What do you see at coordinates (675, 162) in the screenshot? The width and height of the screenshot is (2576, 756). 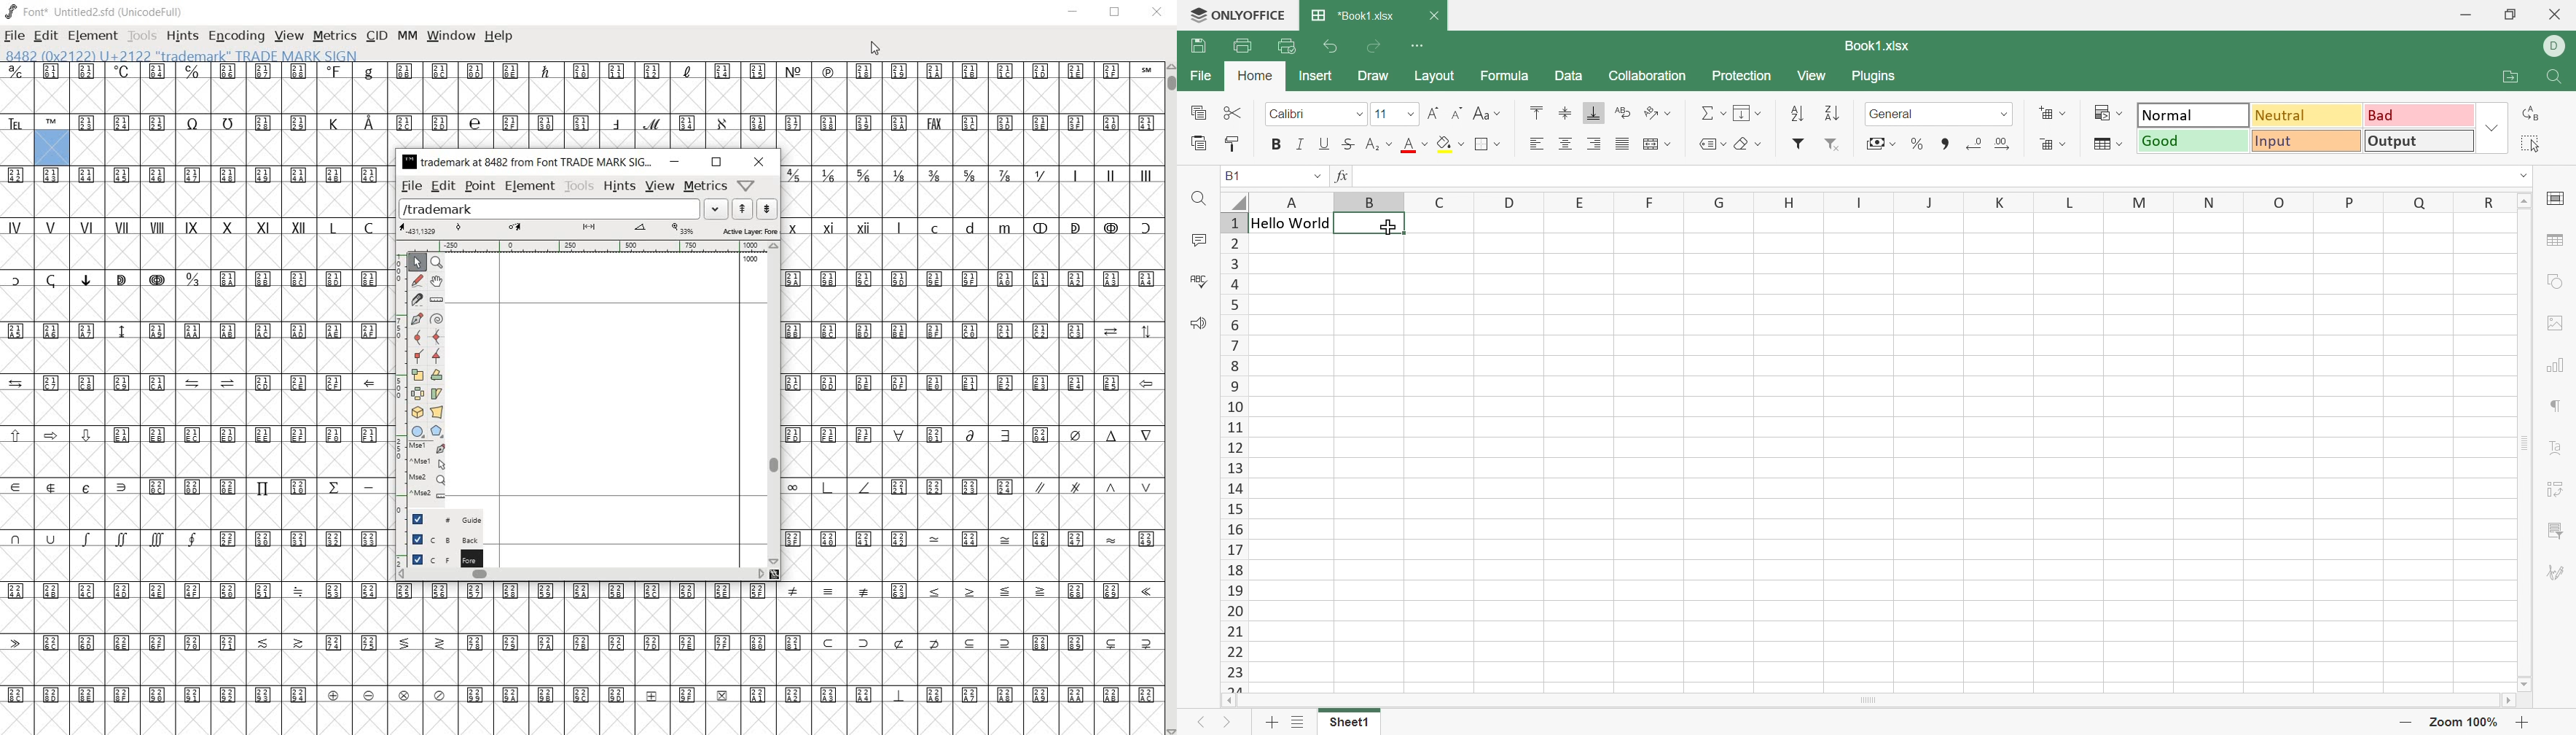 I see `minimize` at bounding box center [675, 162].